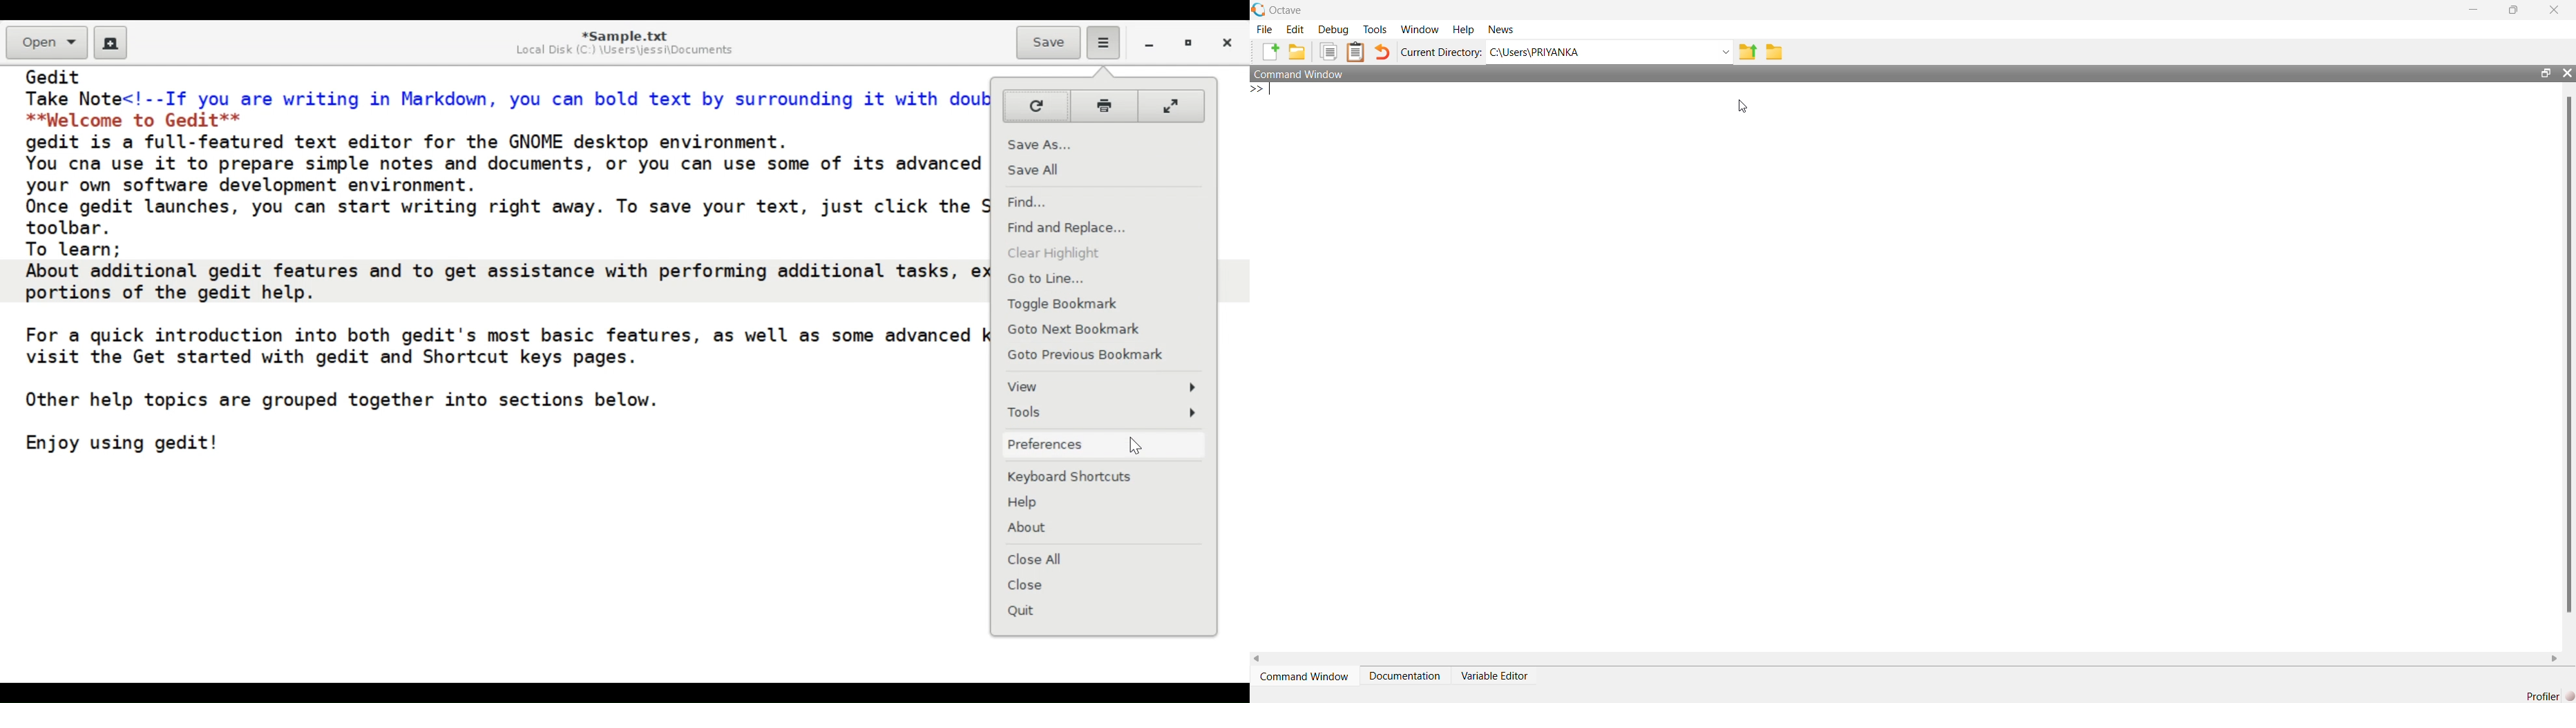 This screenshot has height=728, width=2576. I want to click on command window, so click(1302, 679).